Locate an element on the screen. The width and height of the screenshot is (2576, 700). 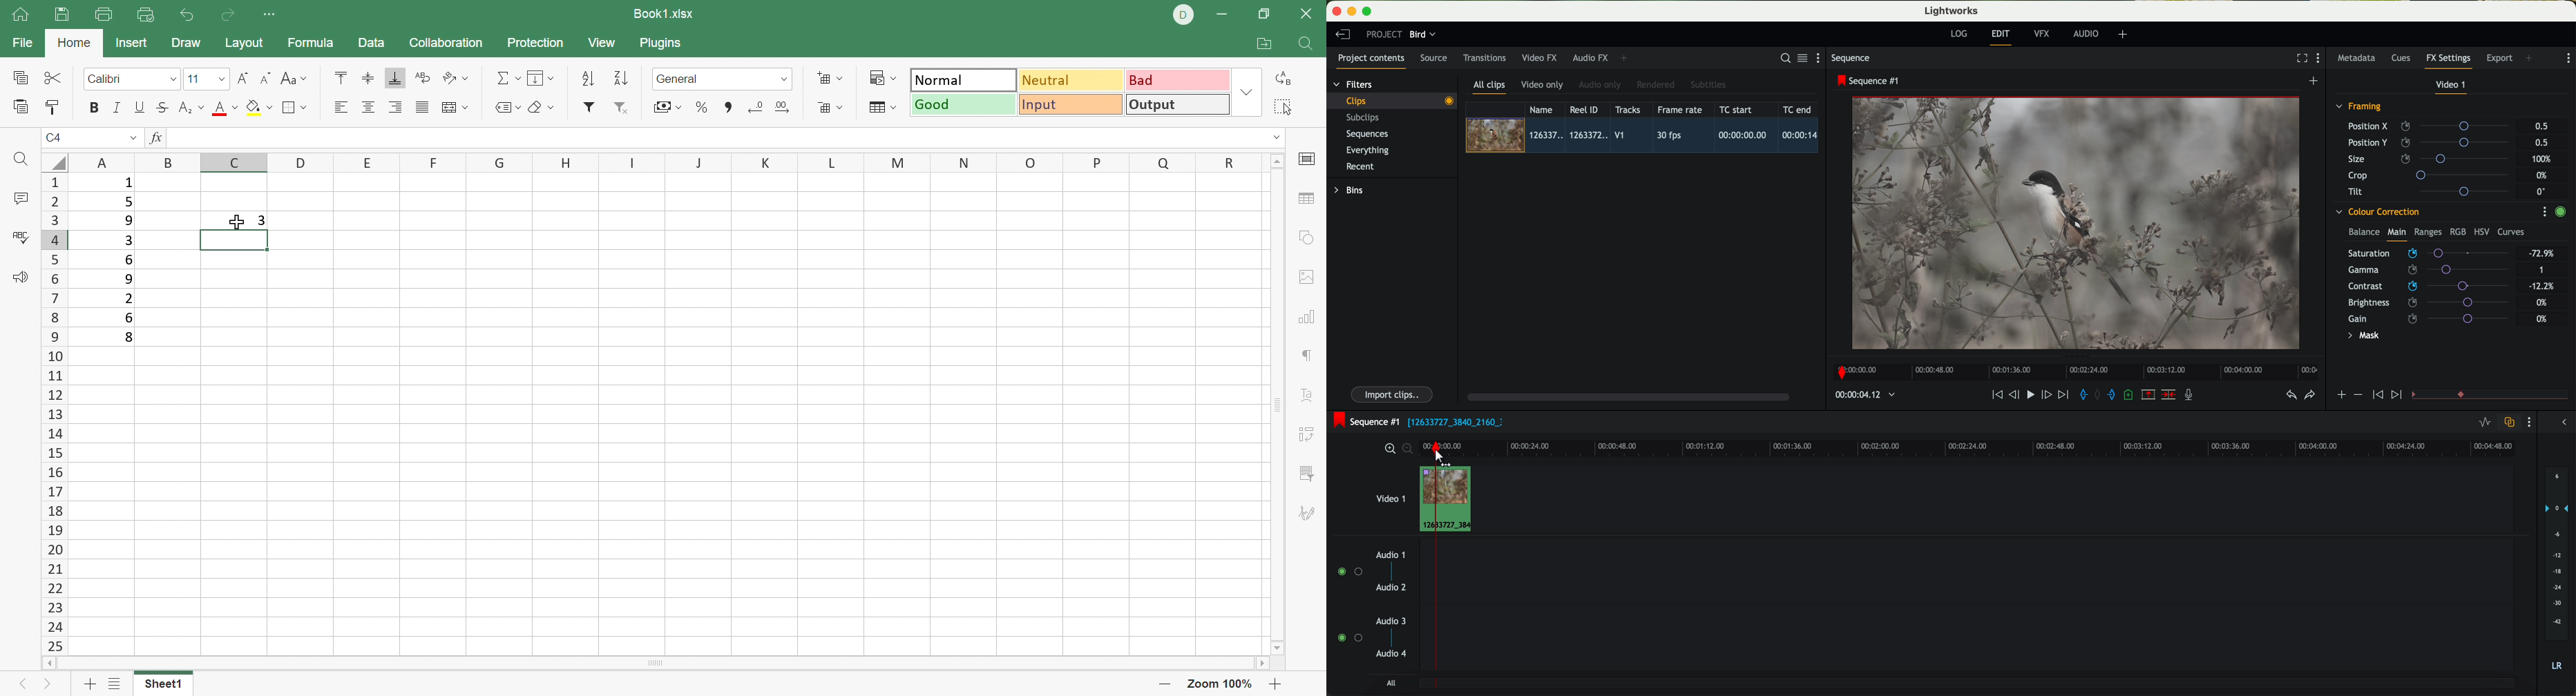
Protection is located at coordinates (534, 43).